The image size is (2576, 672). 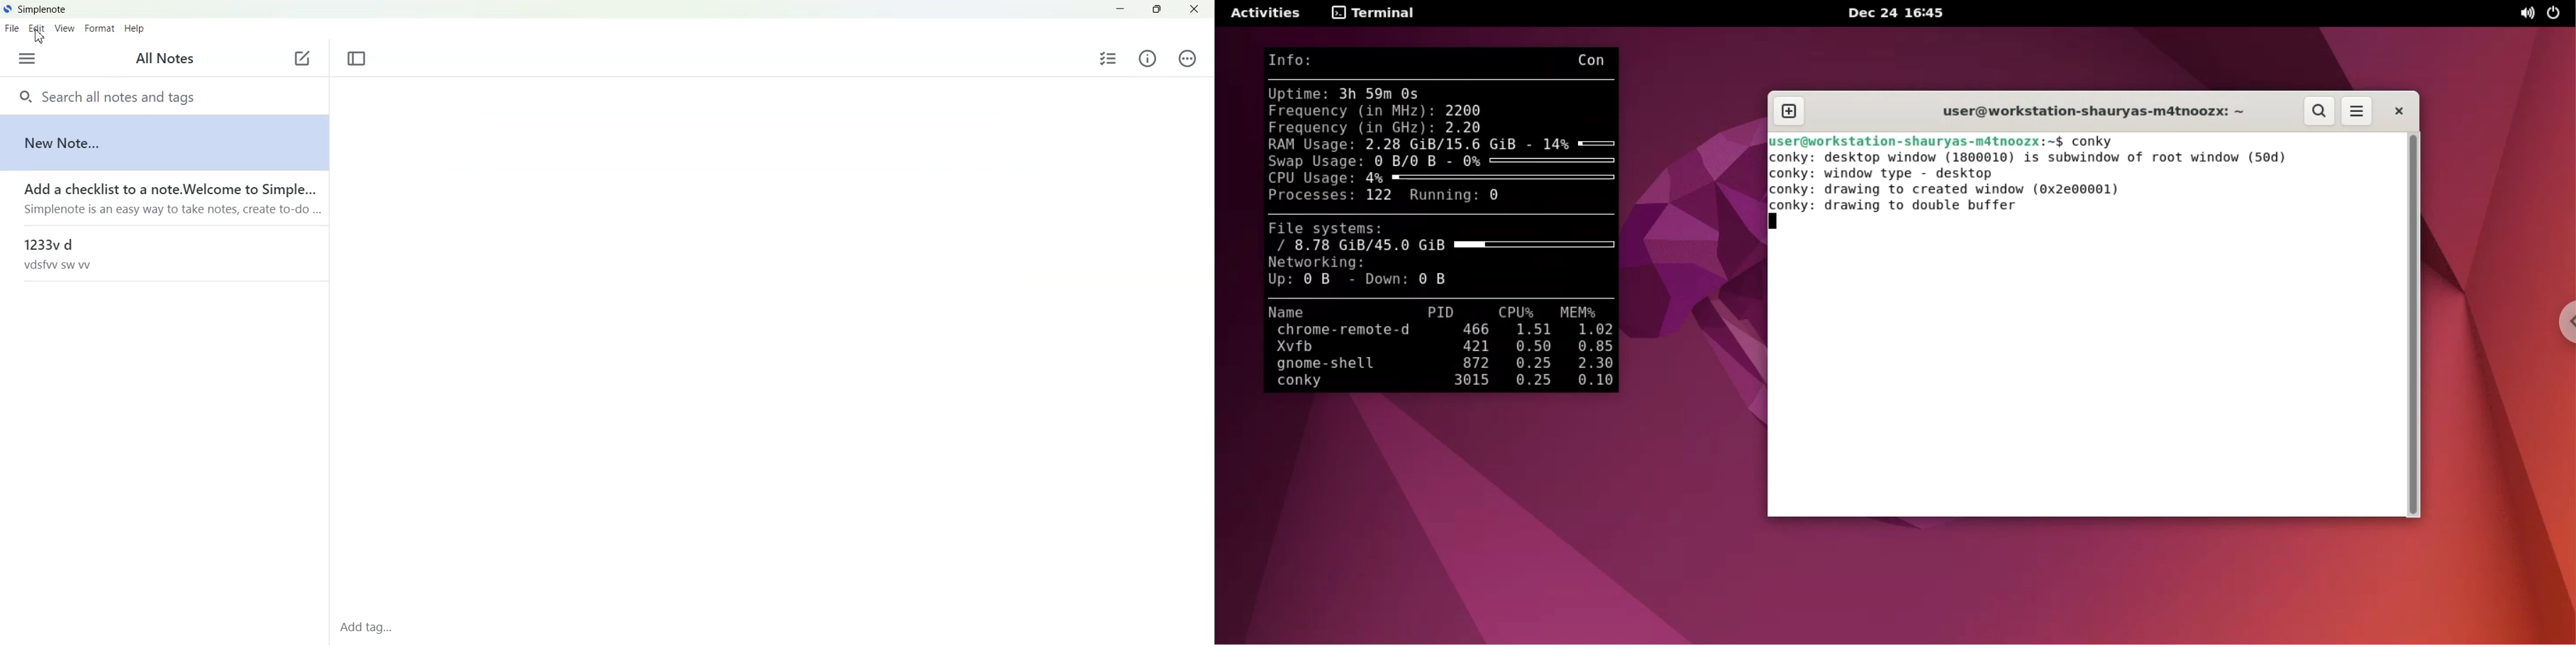 I want to click on terminal menus, so click(x=2355, y=112).